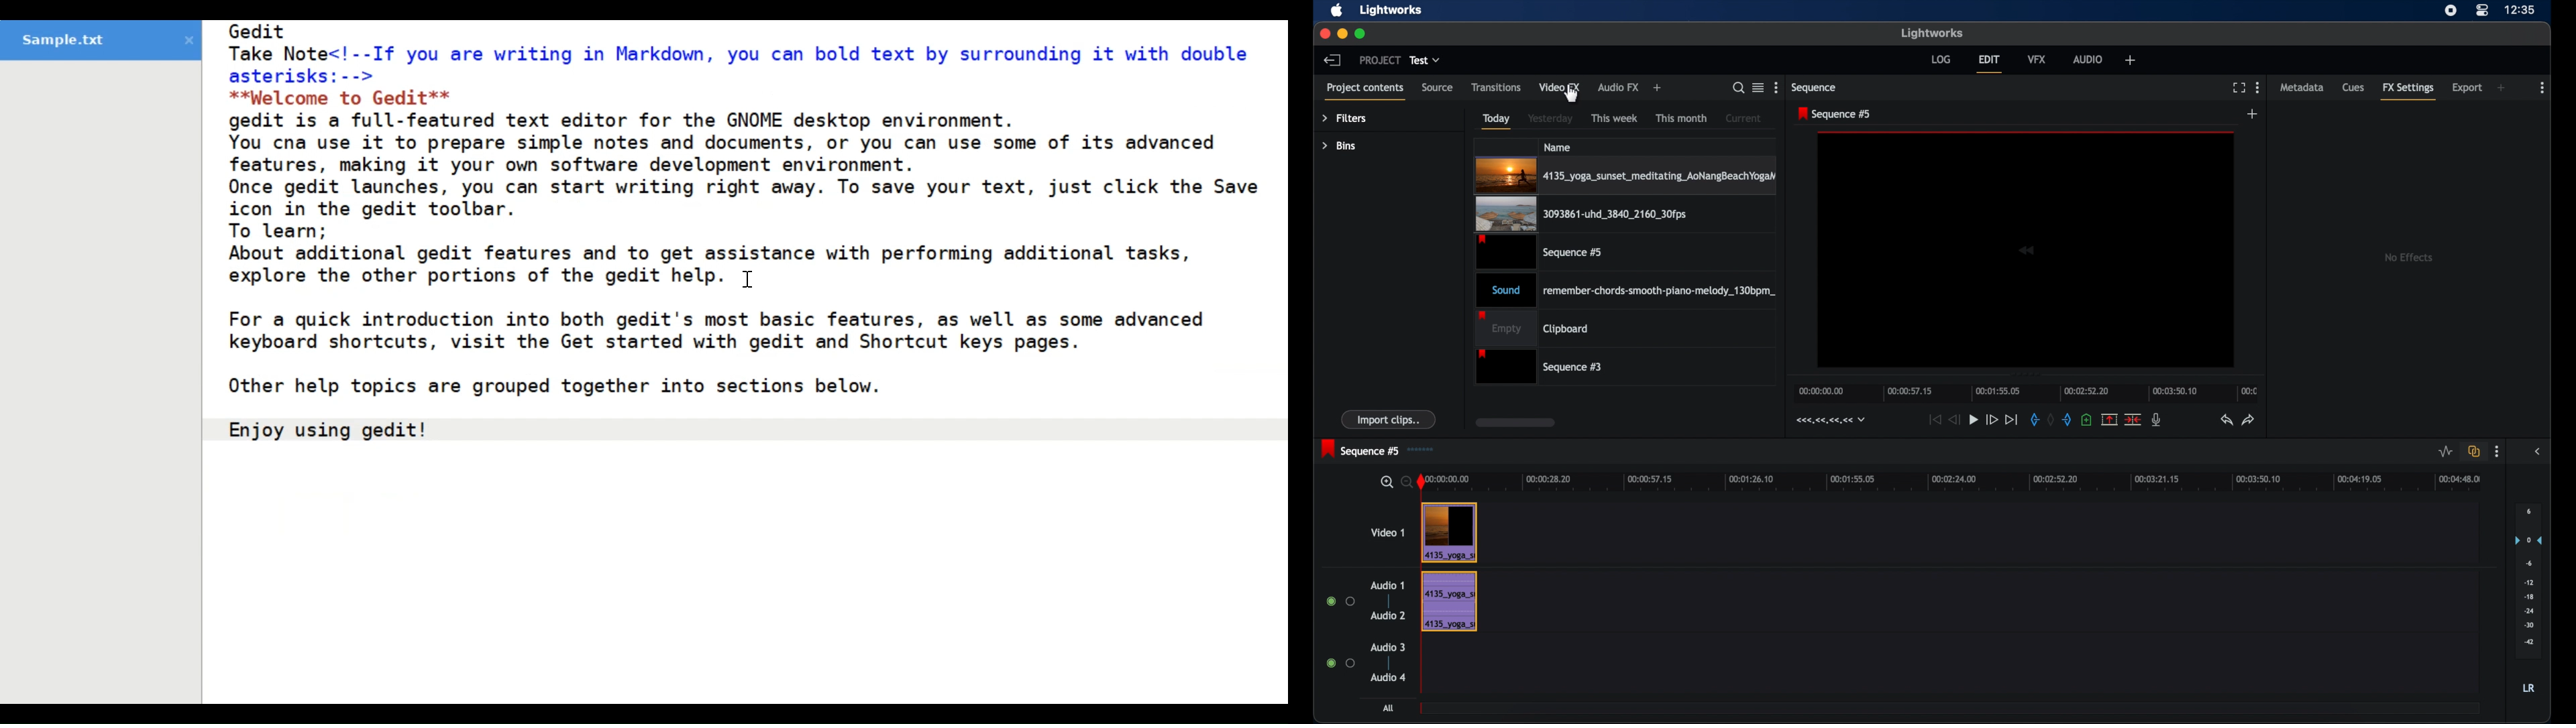 This screenshot has height=728, width=2576. Describe the element at coordinates (1342, 34) in the screenshot. I see `minimize` at that location.